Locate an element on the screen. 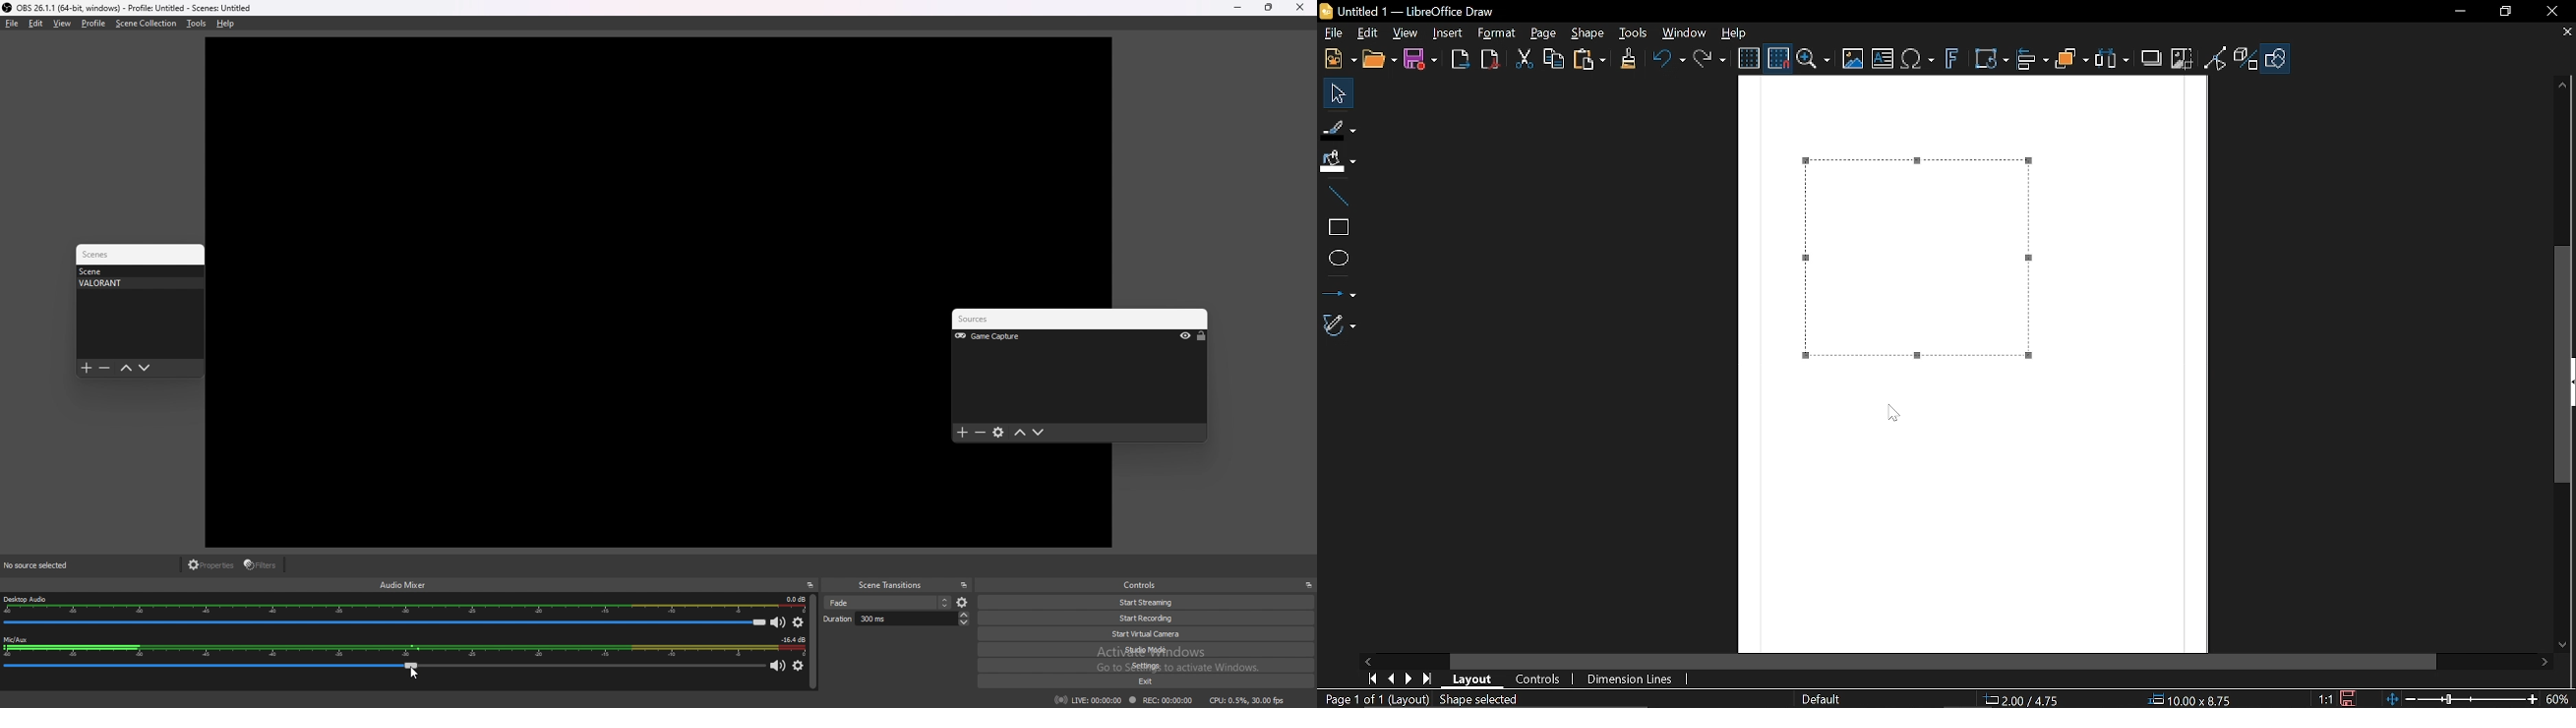 The height and width of the screenshot is (728, 2576). rectangle is located at coordinates (1338, 228).